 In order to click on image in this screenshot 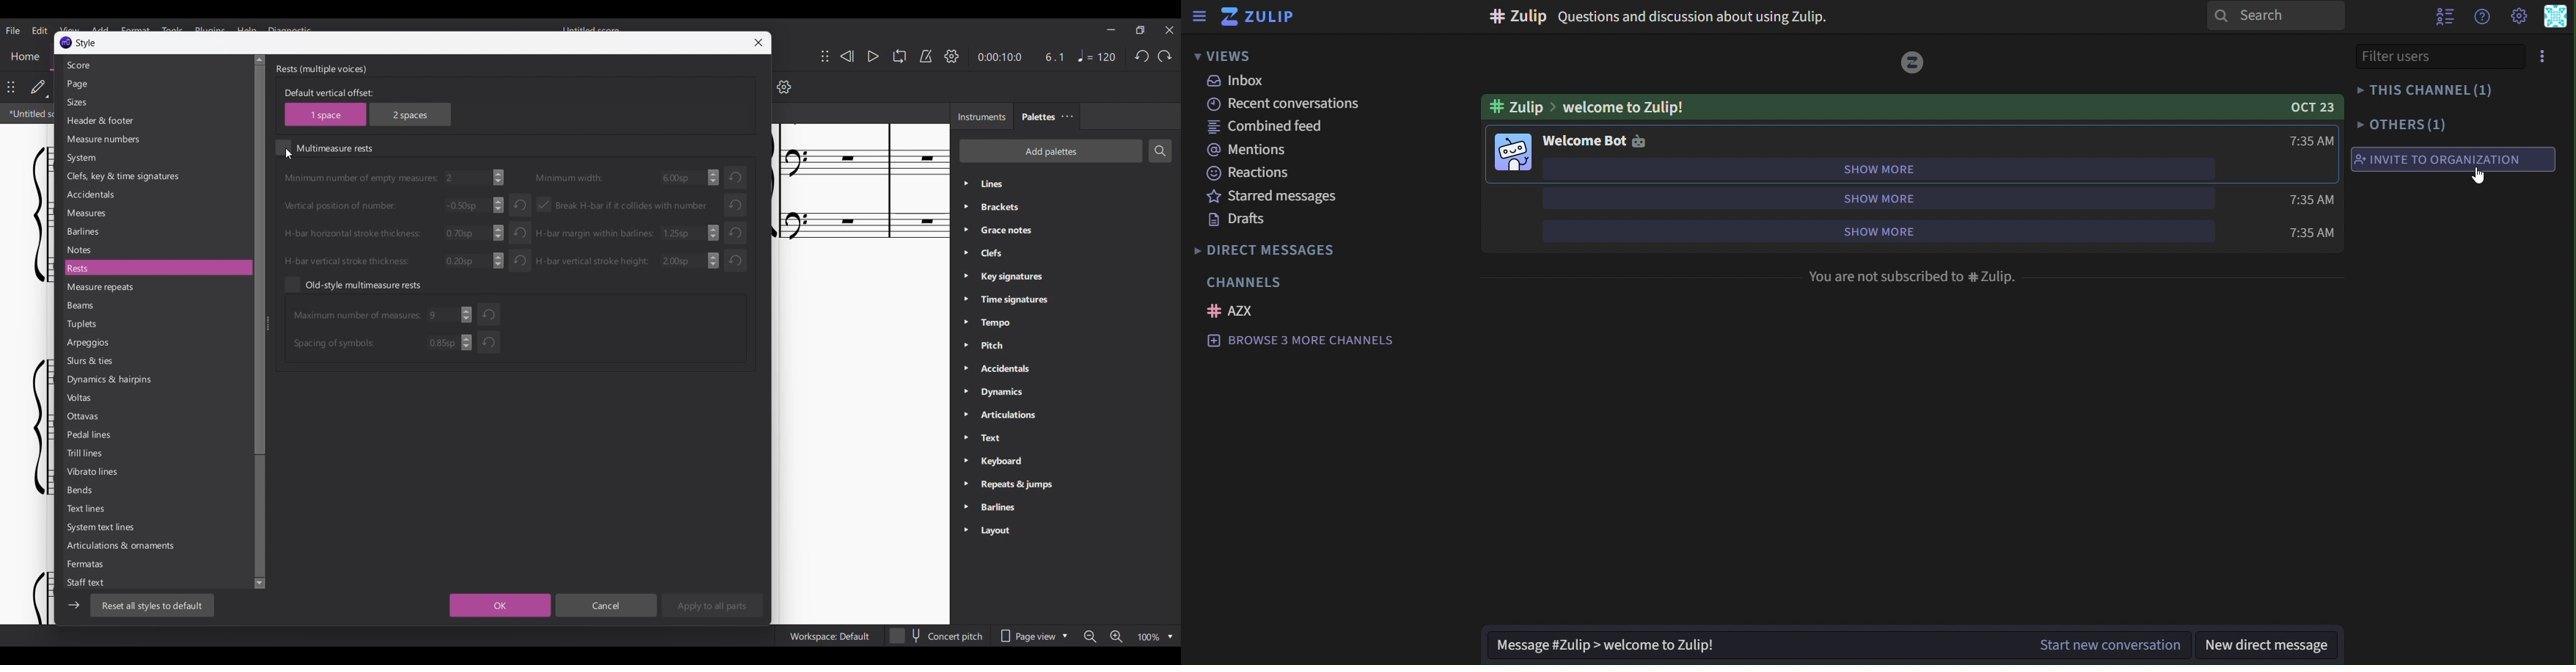, I will do `click(1511, 153)`.